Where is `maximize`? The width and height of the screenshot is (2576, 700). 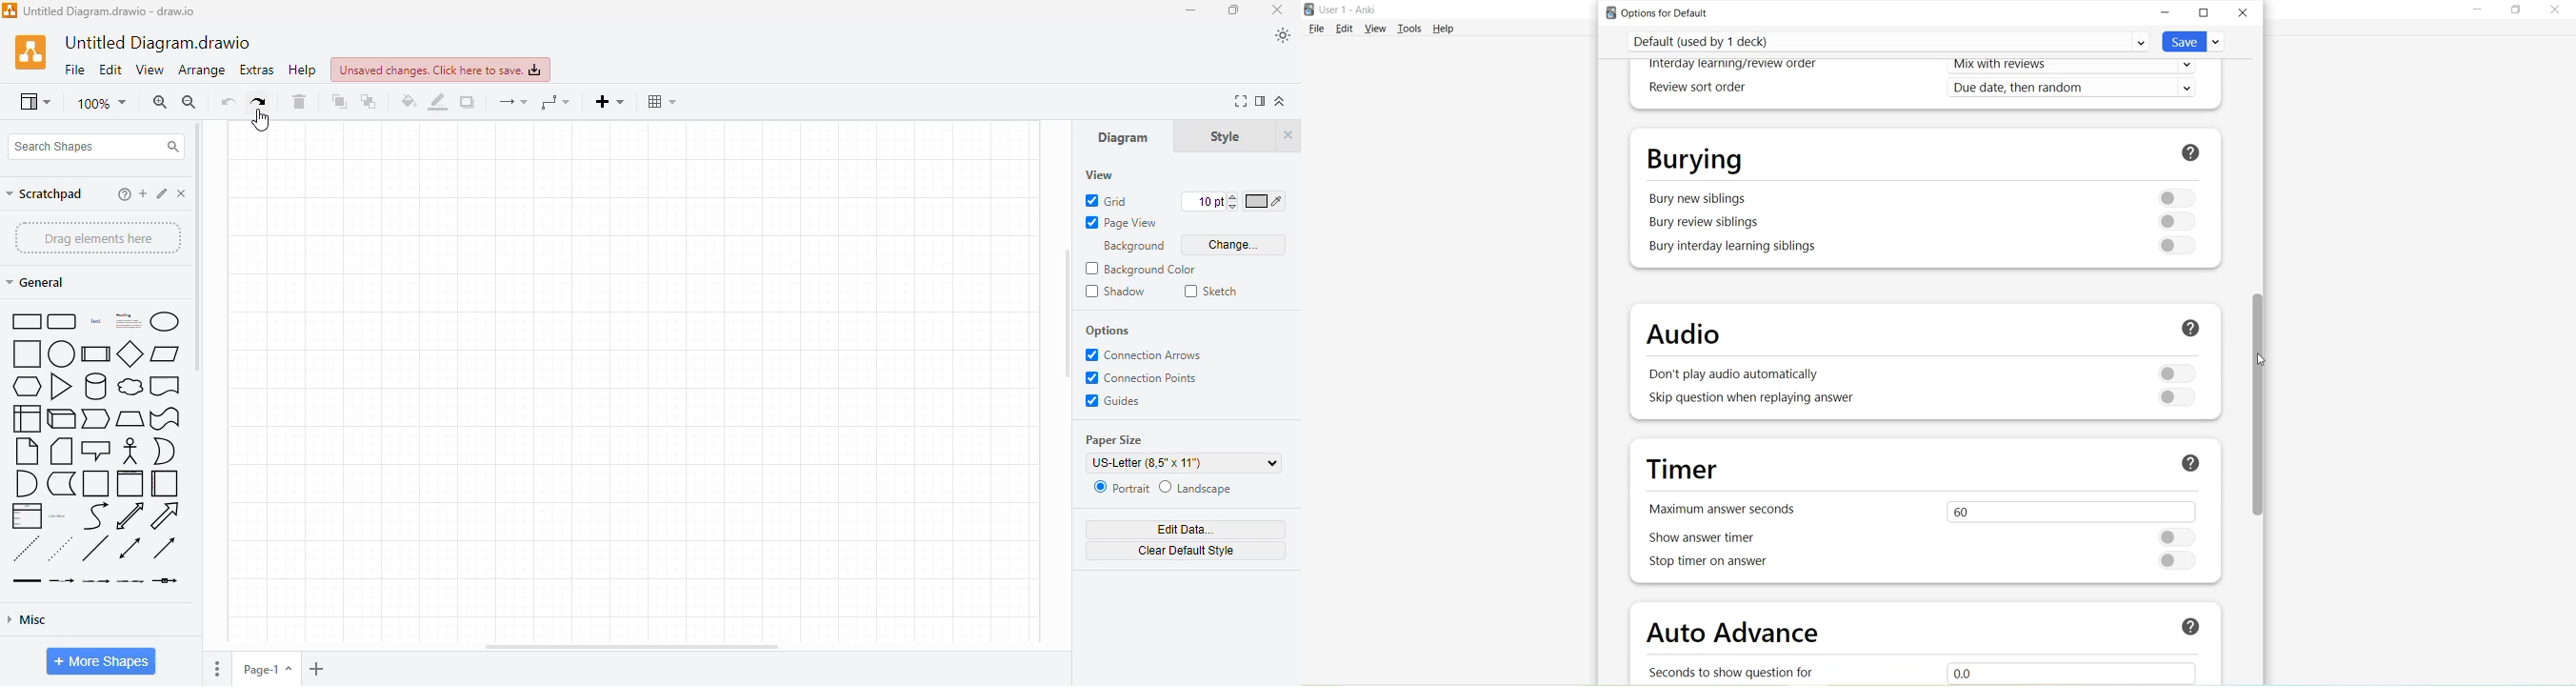
maximize is located at coordinates (1235, 10).